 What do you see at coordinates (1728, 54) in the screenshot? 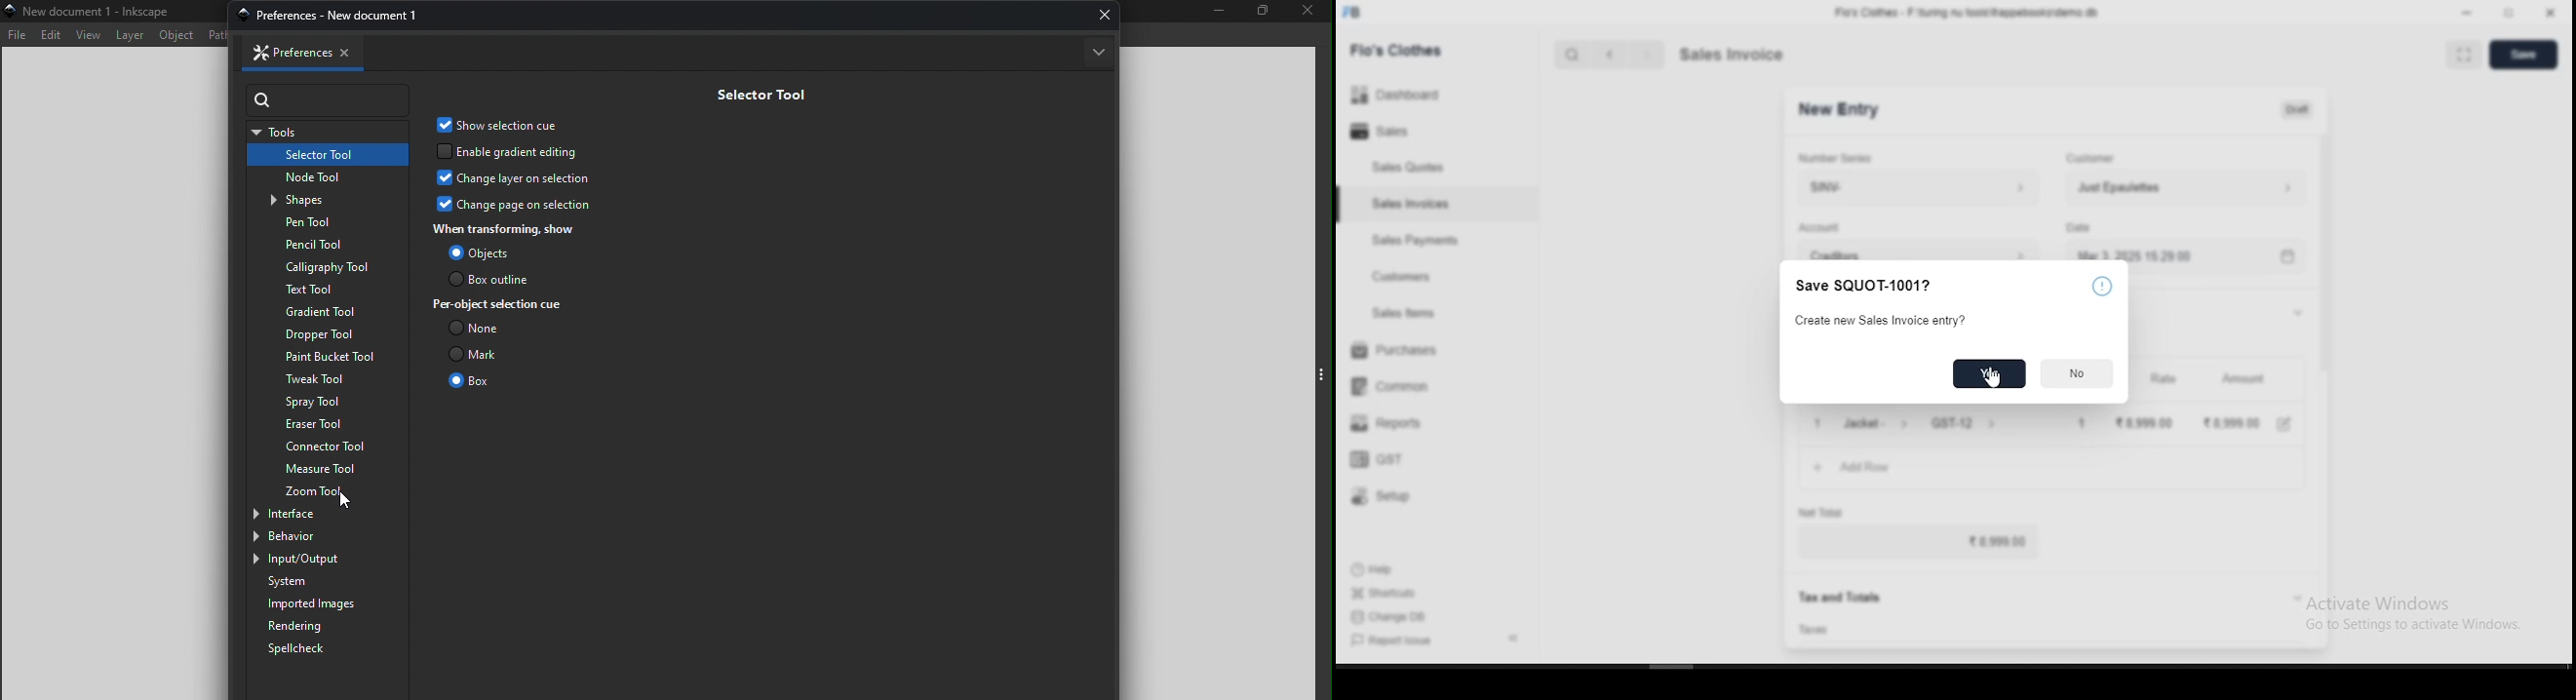
I see `quote` at bounding box center [1728, 54].